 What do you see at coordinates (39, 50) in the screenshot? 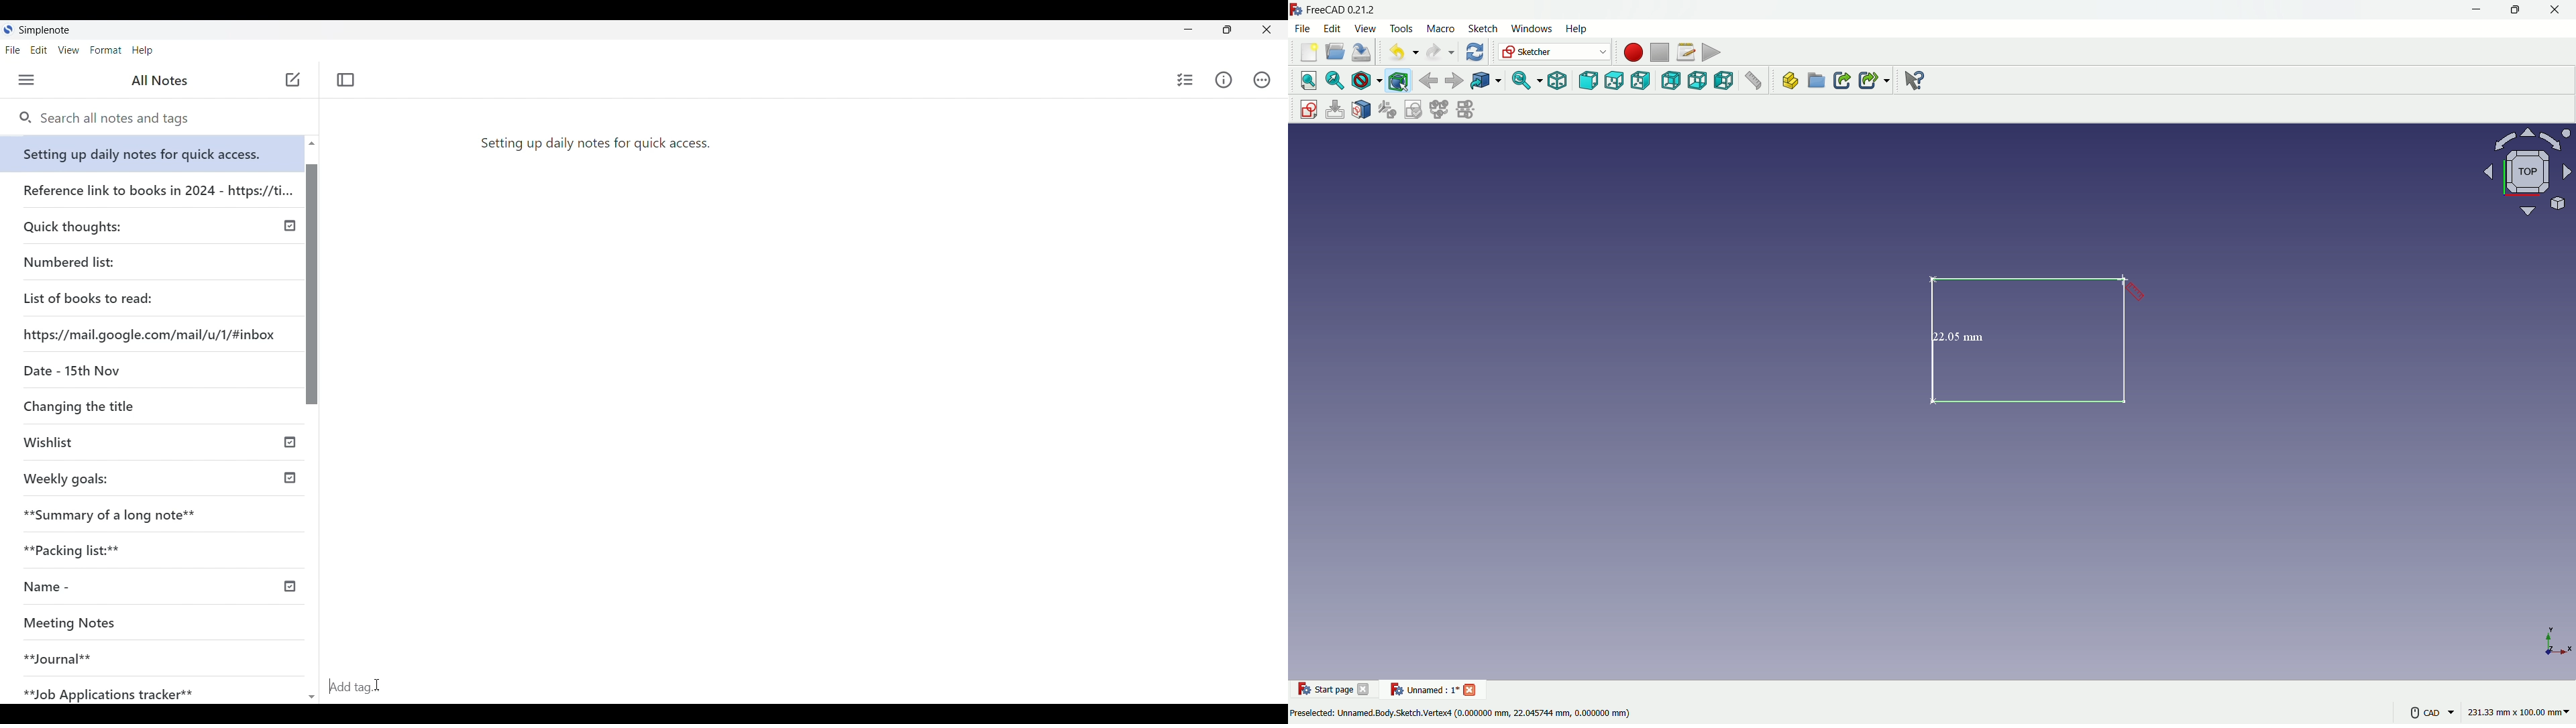
I see `Edit menu` at bounding box center [39, 50].